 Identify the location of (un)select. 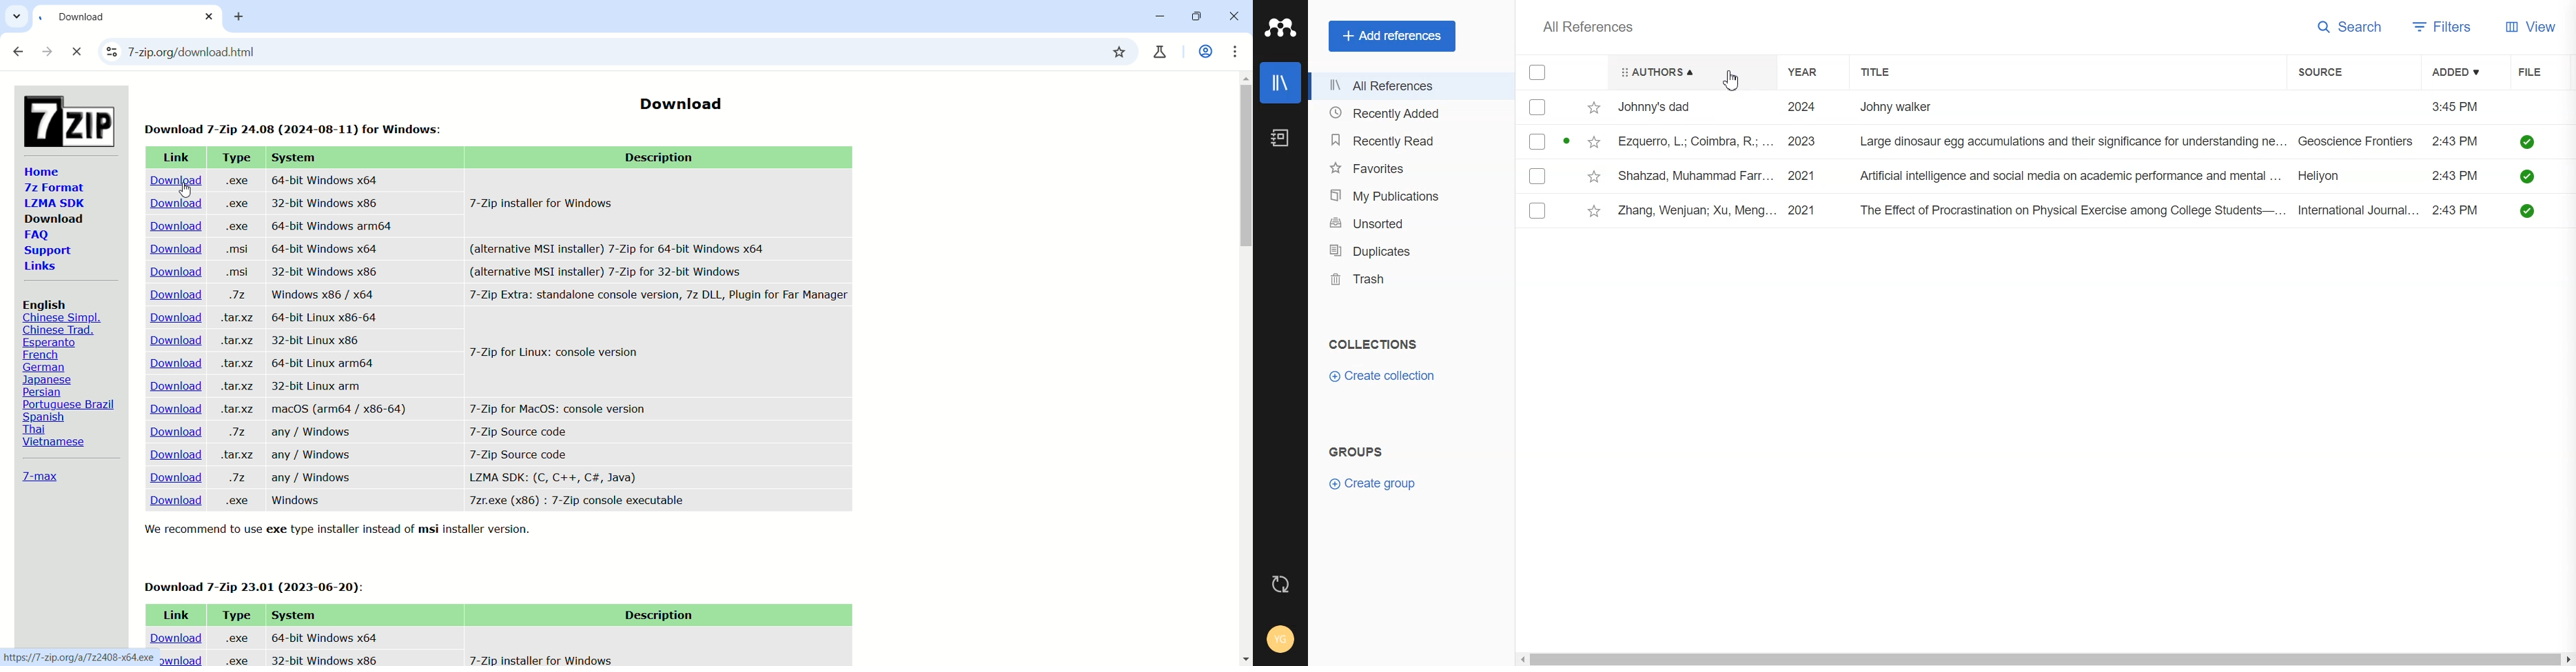
(1537, 212).